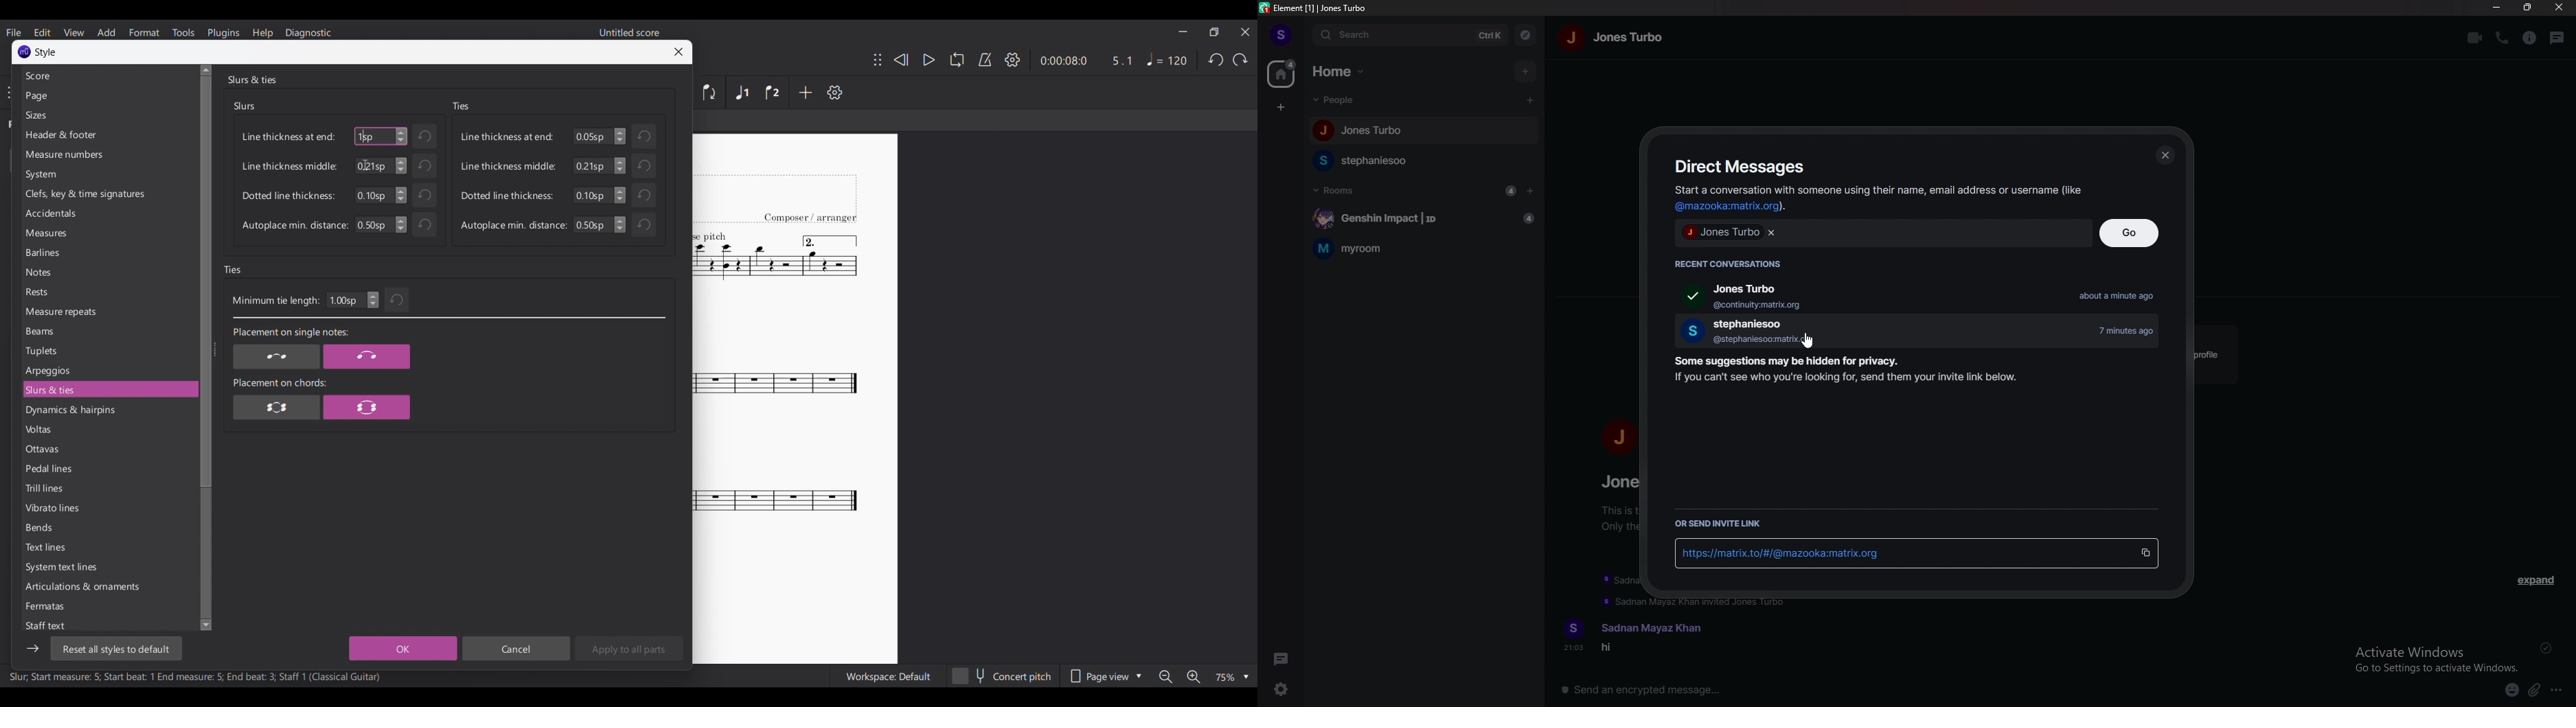 The image size is (2576, 728). I want to click on Current score, so click(777, 399).